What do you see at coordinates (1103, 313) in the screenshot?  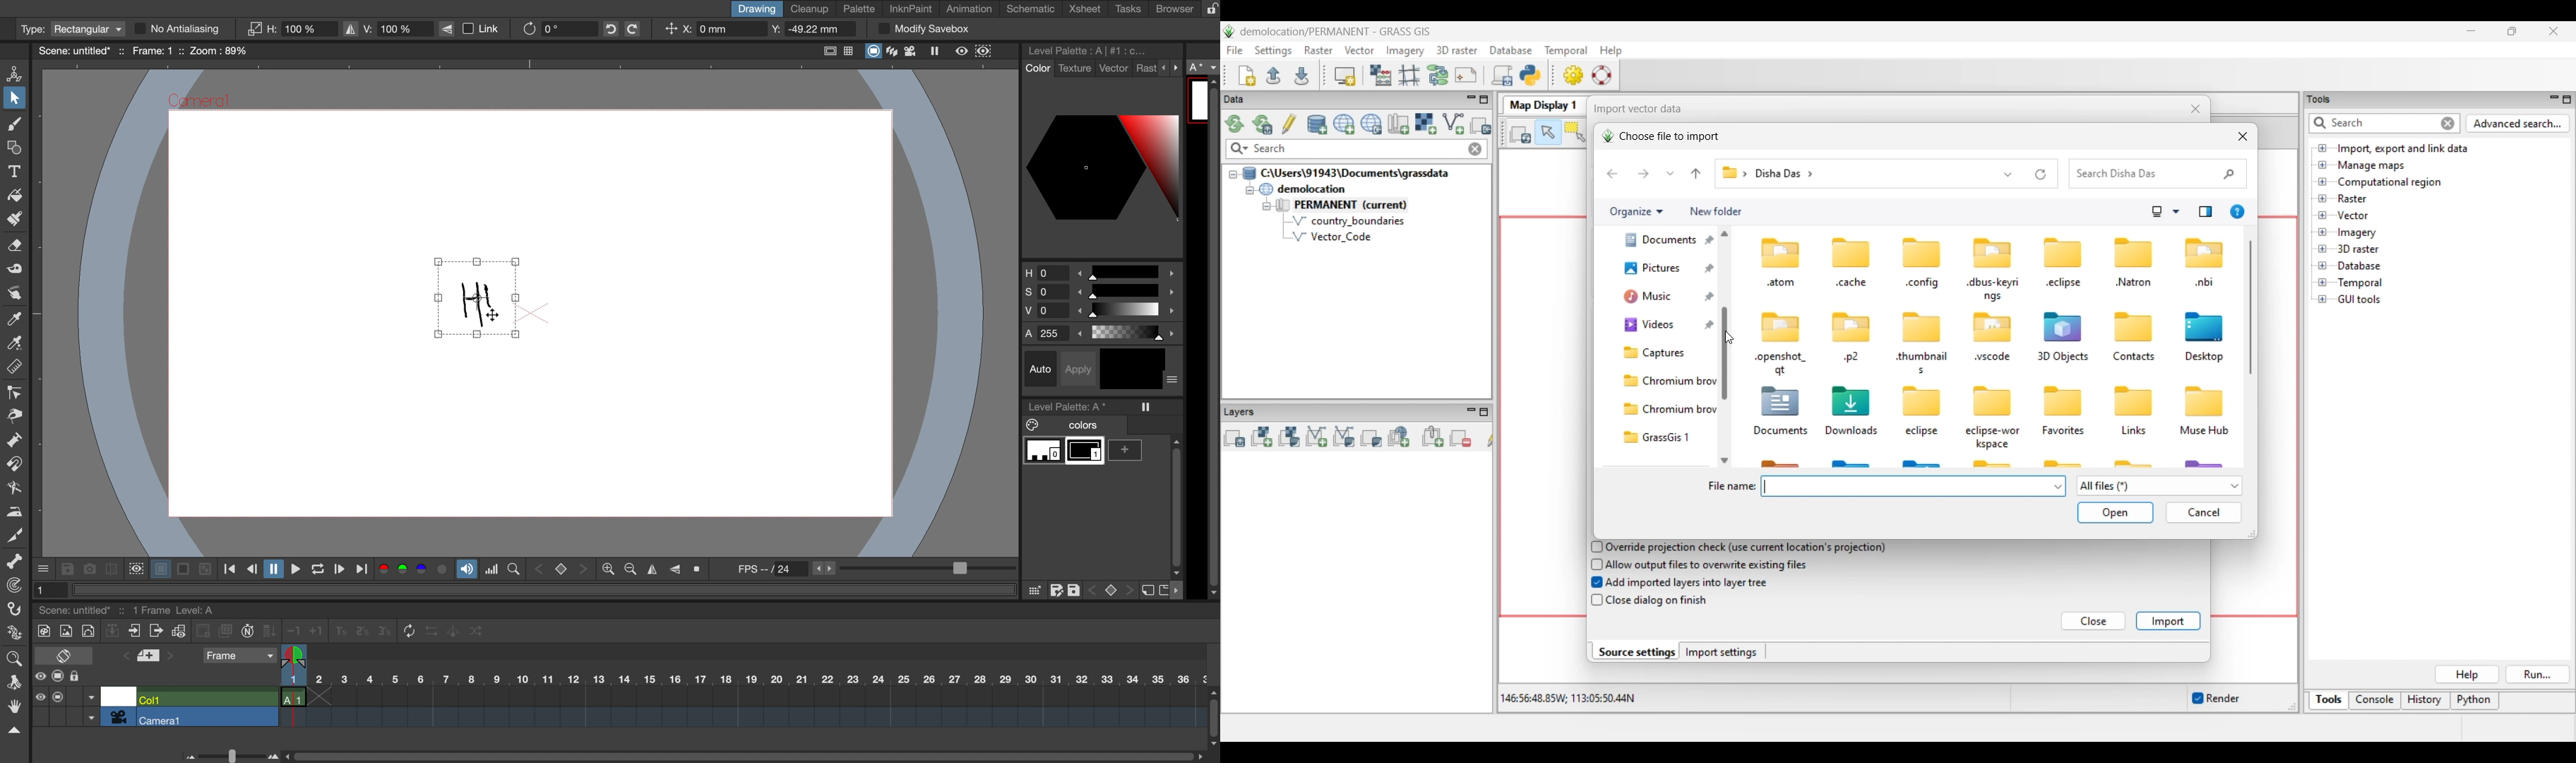 I see `brightness` at bounding box center [1103, 313].